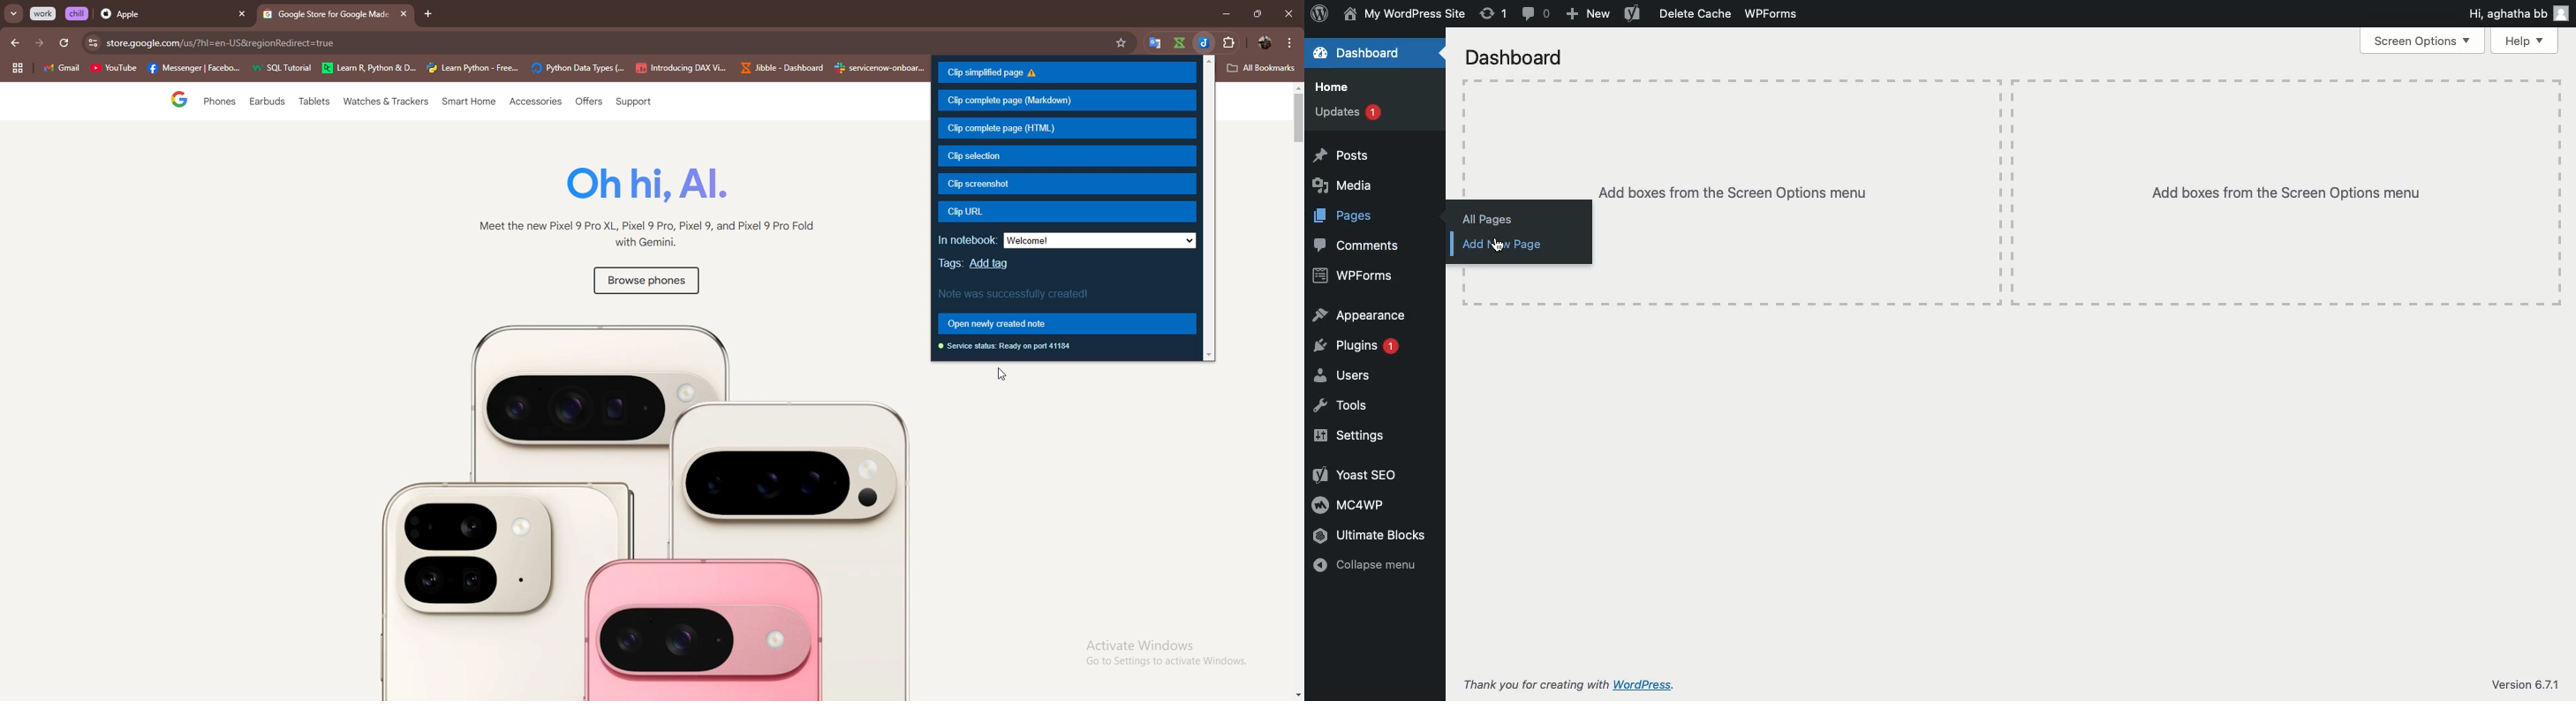  What do you see at coordinates (1288, 14) in the screenshot?
I see `close` at bounding box center [1288, 14].